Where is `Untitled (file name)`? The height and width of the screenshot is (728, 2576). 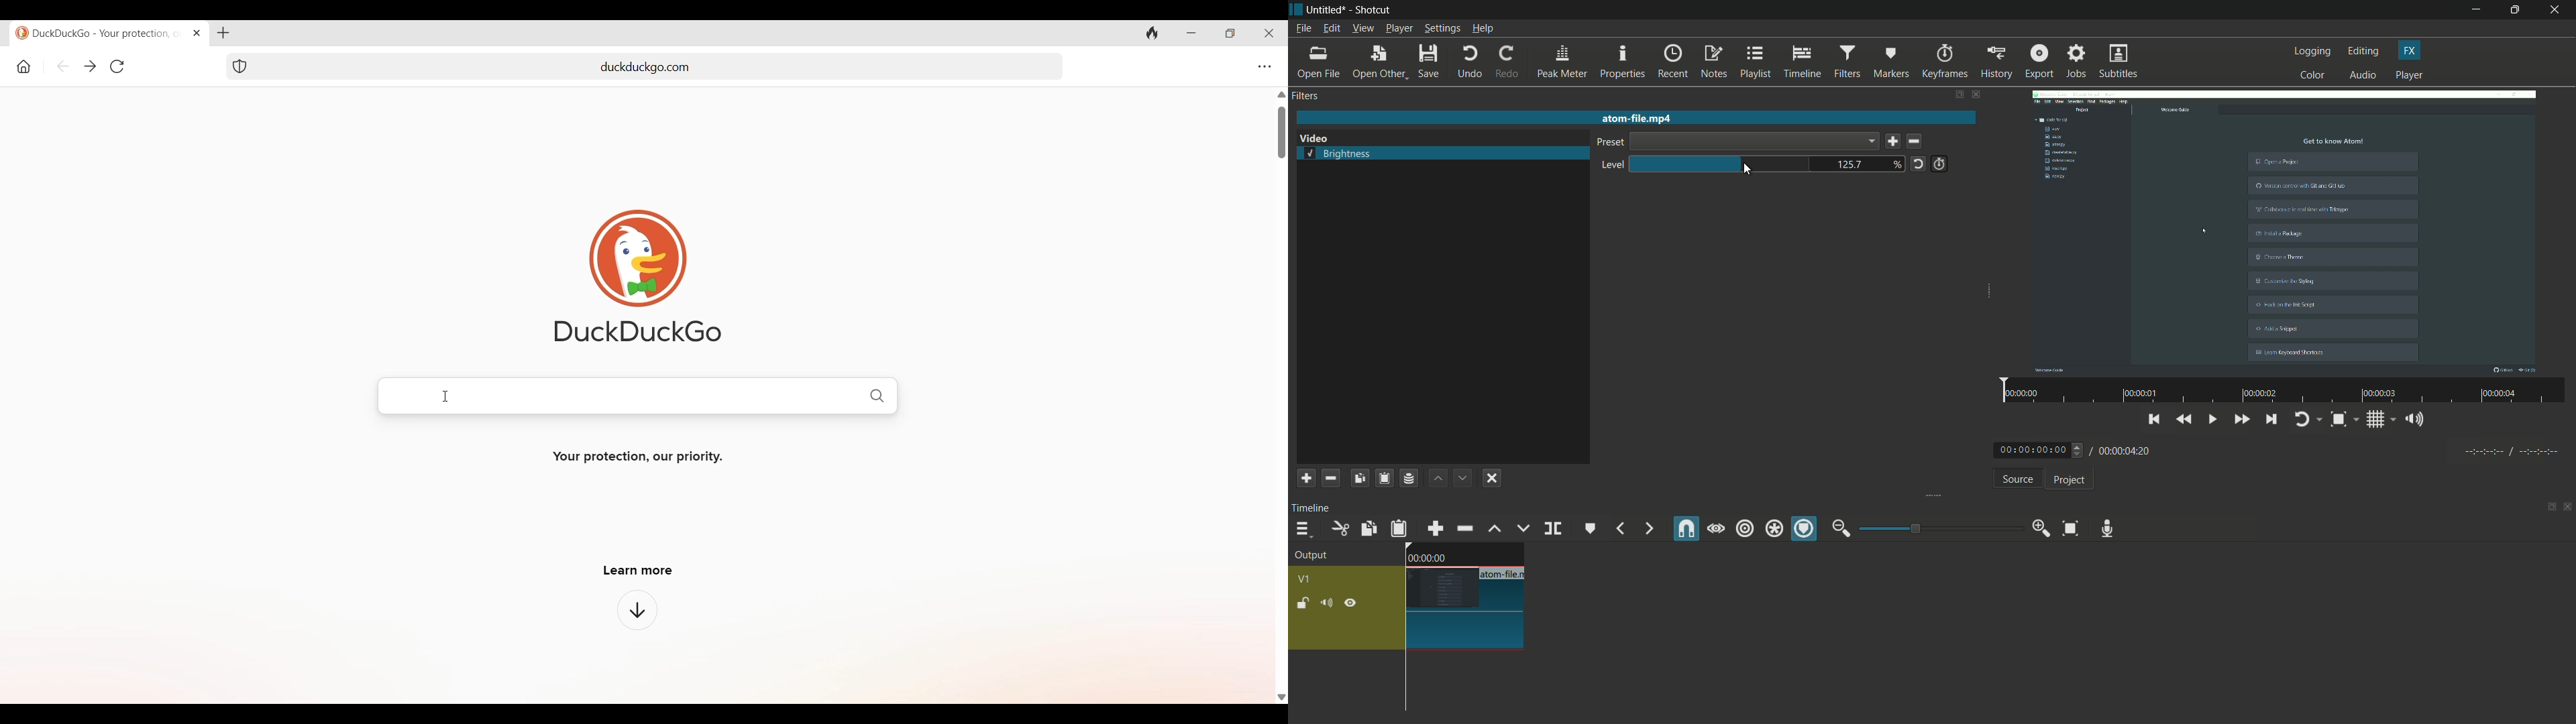
Untitled (file name) is located at coordinates (1329, 10).